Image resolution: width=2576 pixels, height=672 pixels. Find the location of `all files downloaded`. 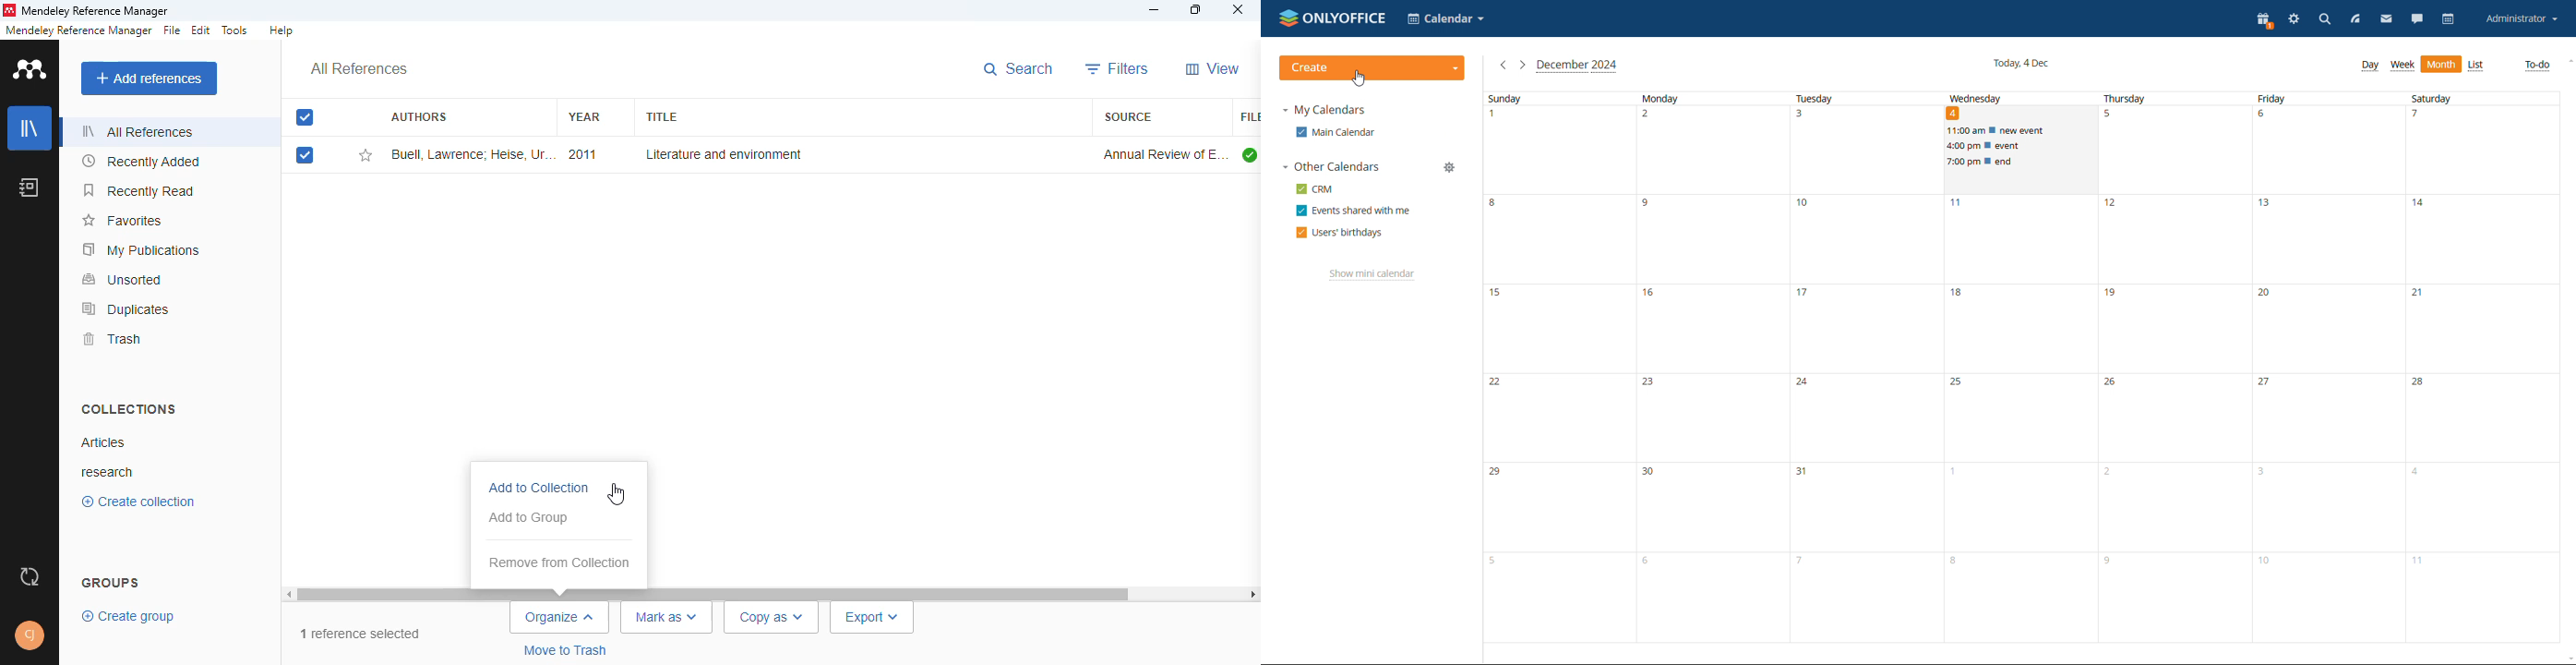

all files downloaded is located at coordinates (1250, 154).